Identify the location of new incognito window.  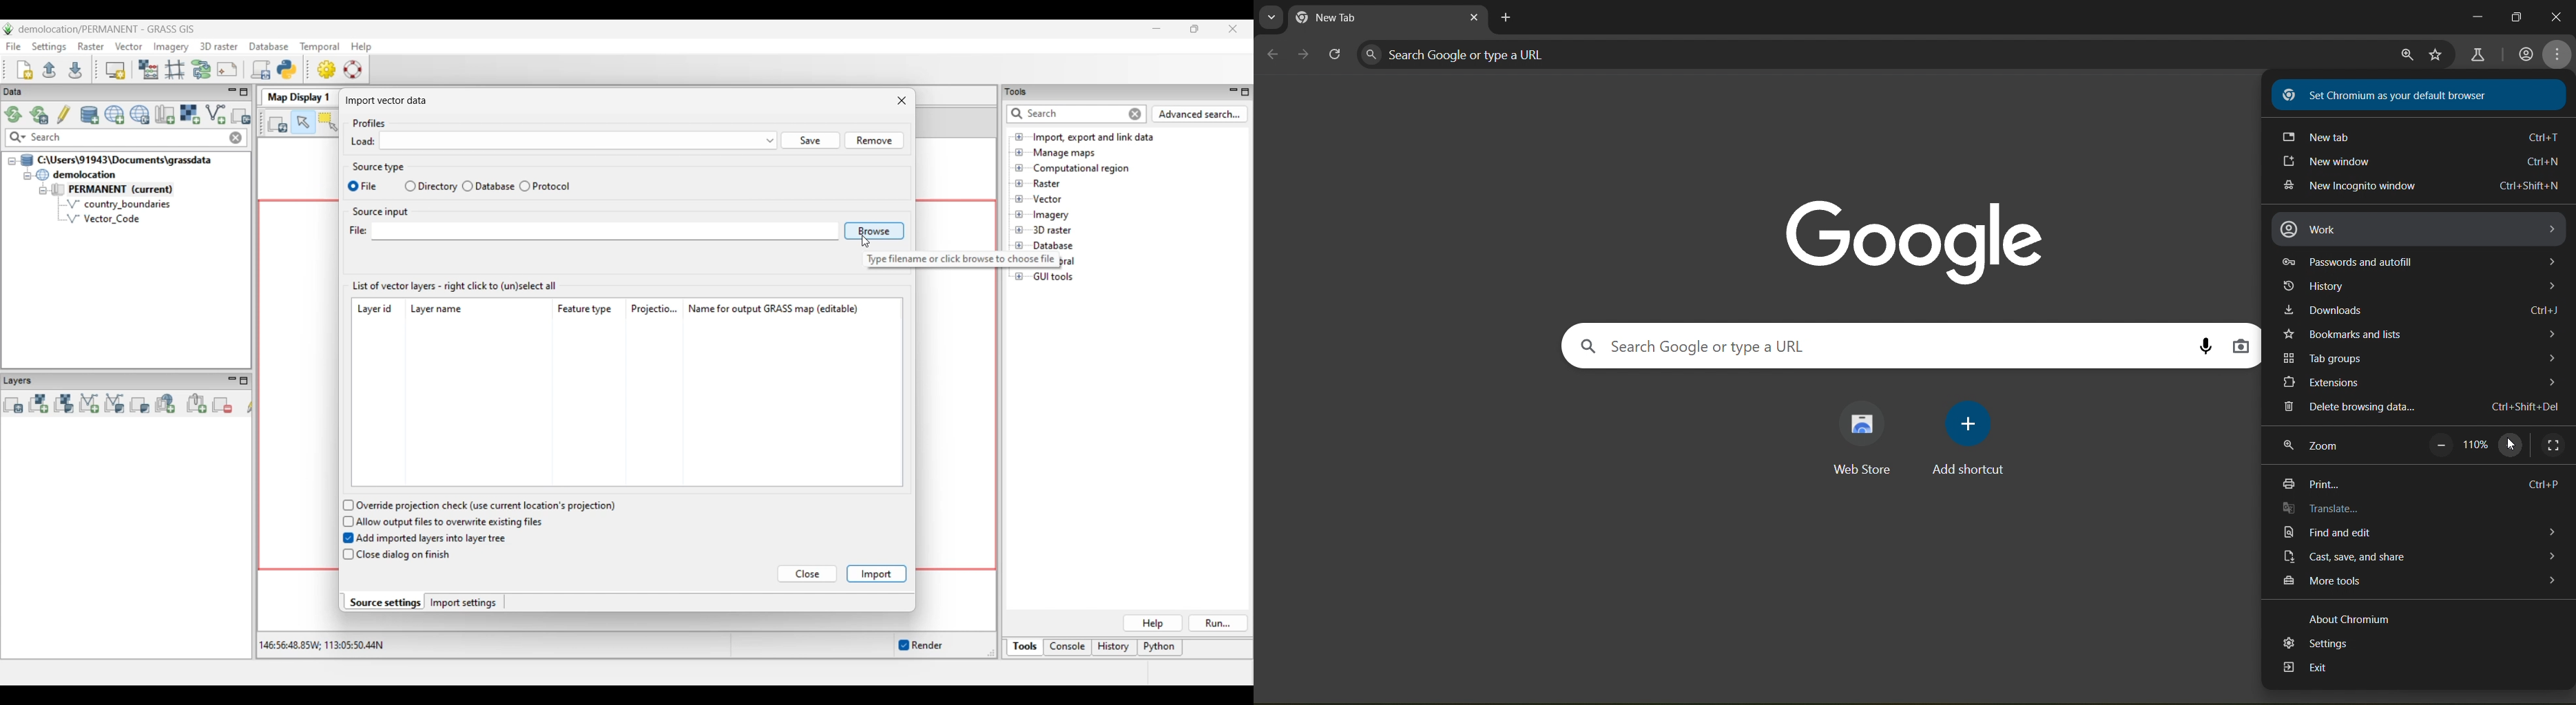
(2422, 187).